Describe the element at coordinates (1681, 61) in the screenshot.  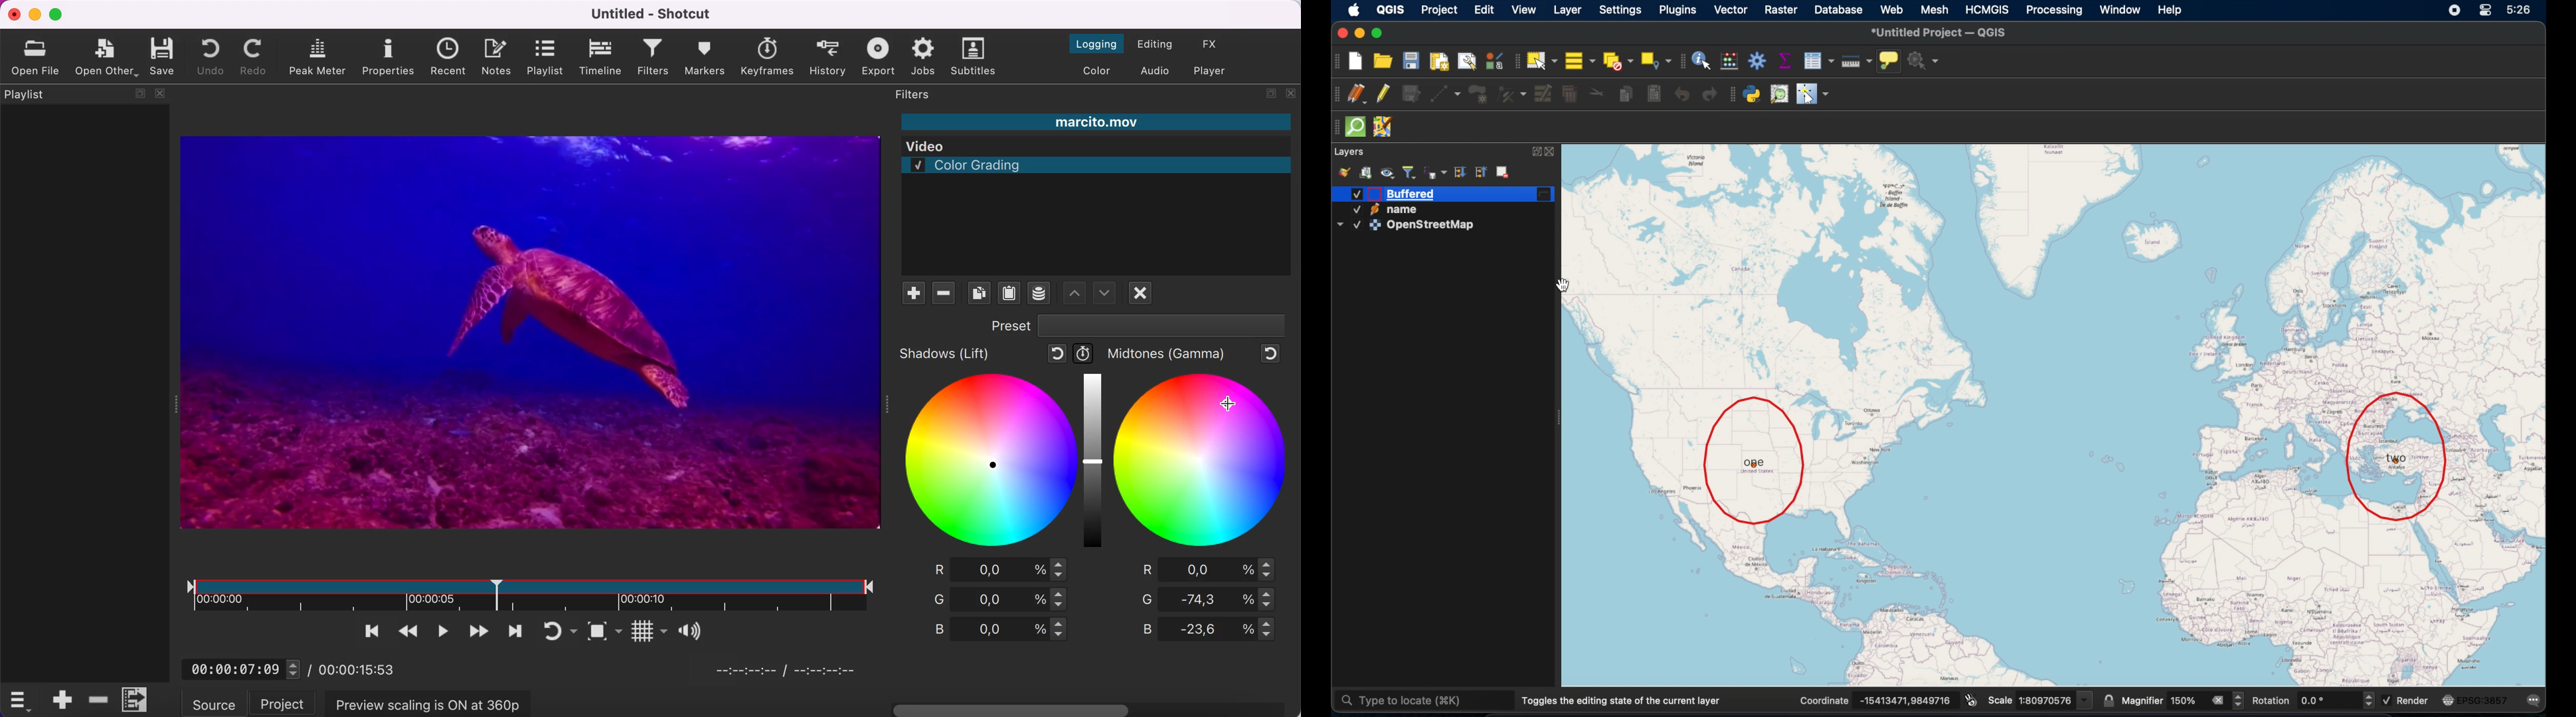
I see `attributes toolbar` at that location.